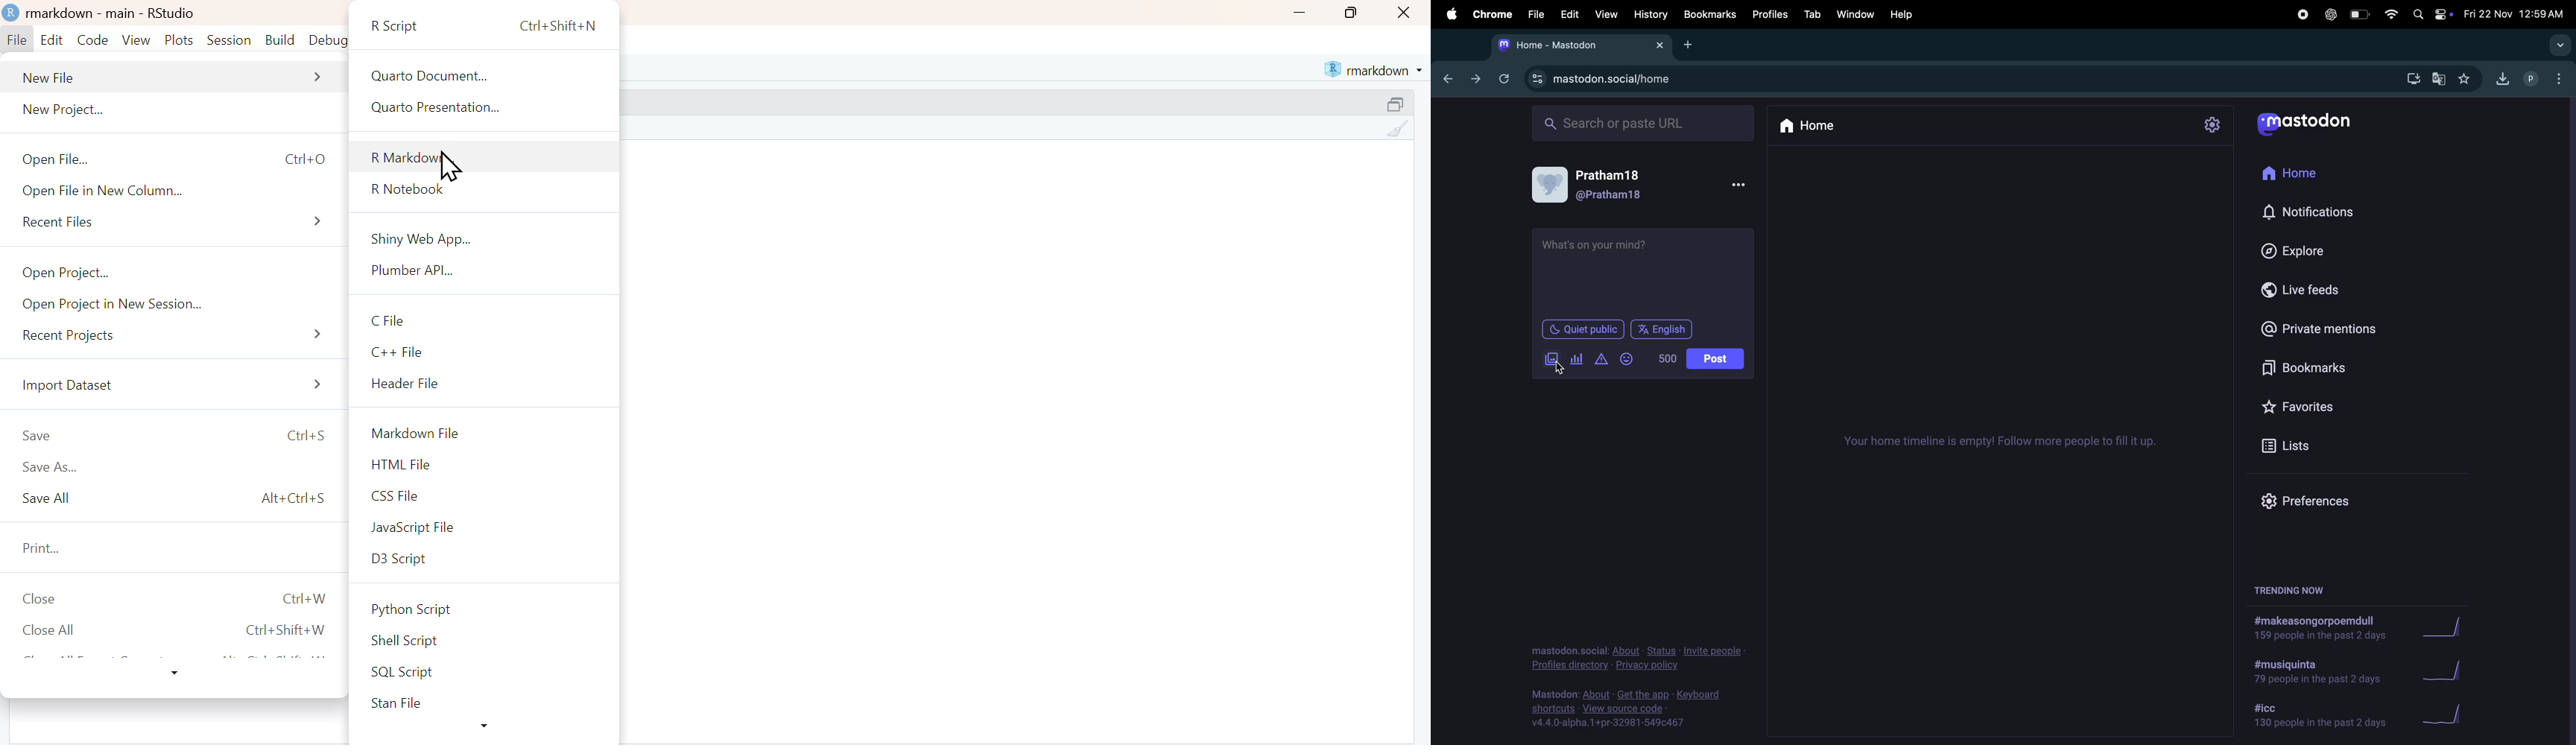 This screenshot has height=756, width=2576. What do you see at coordinates (1712, 652) in the screenshot?
I see `invite people` at bounding box center [1712, 652].